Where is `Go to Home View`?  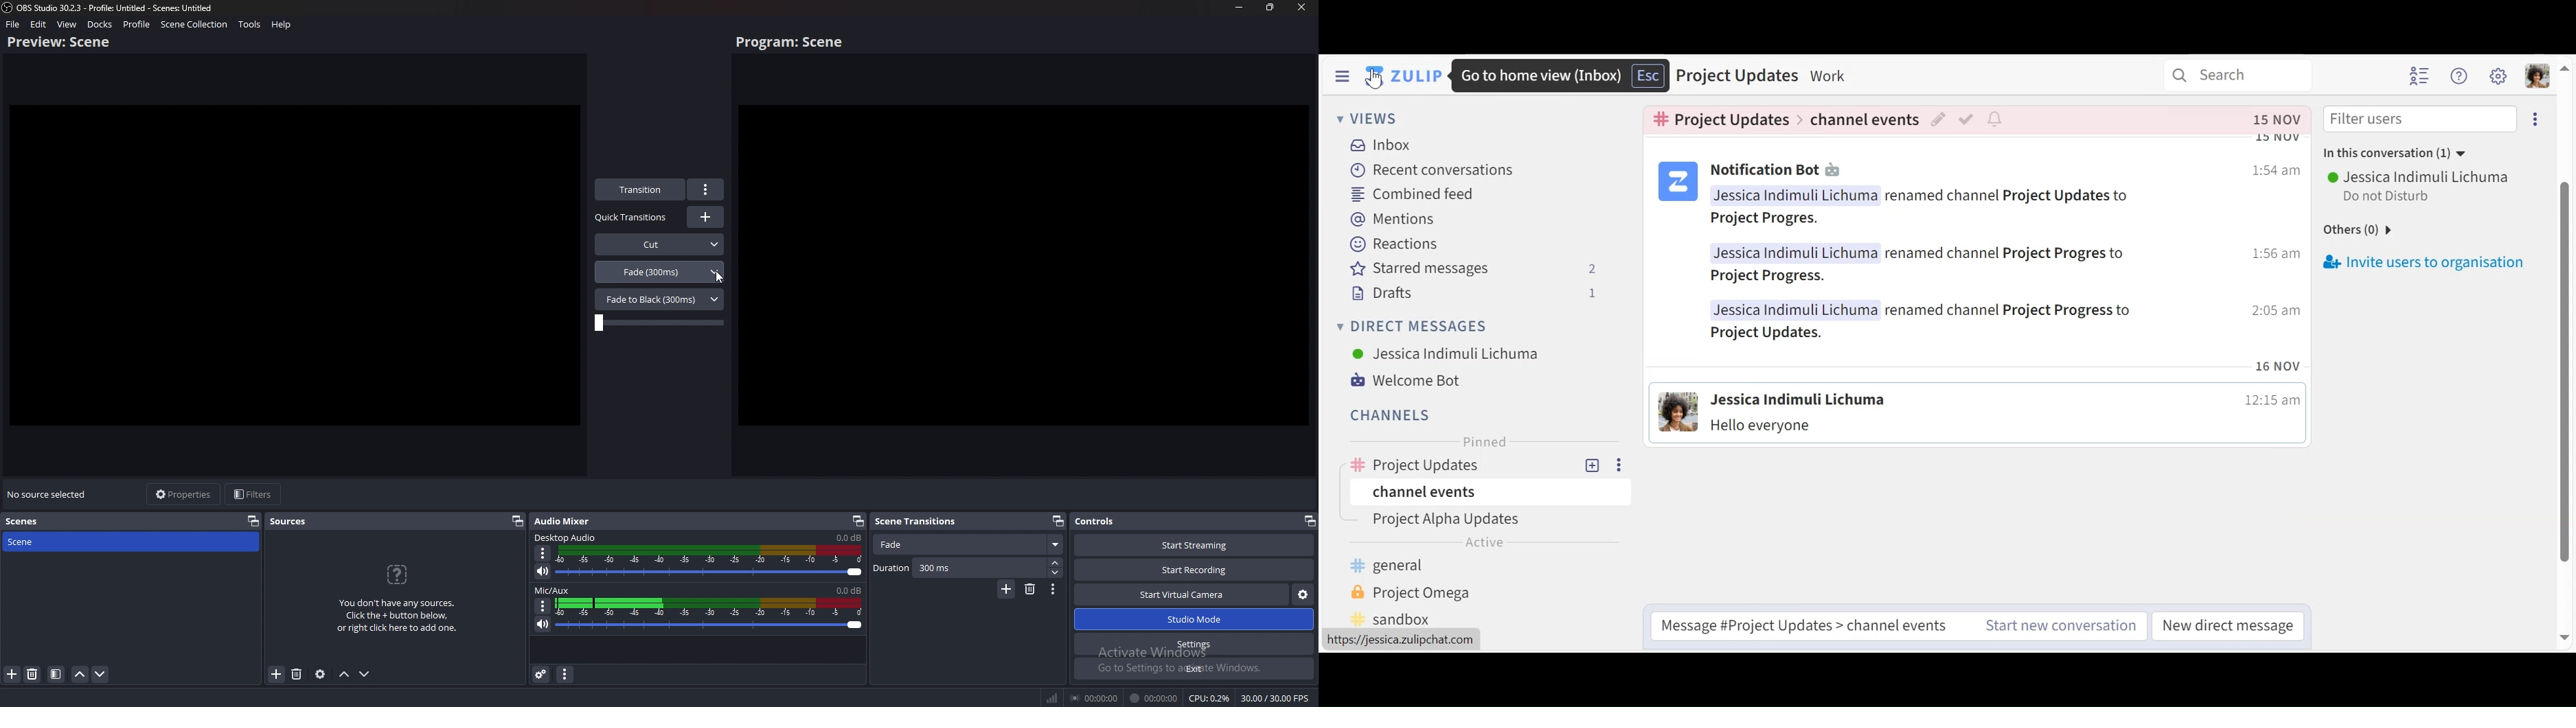 Go to Home View is located at coordinates (1404, 75).